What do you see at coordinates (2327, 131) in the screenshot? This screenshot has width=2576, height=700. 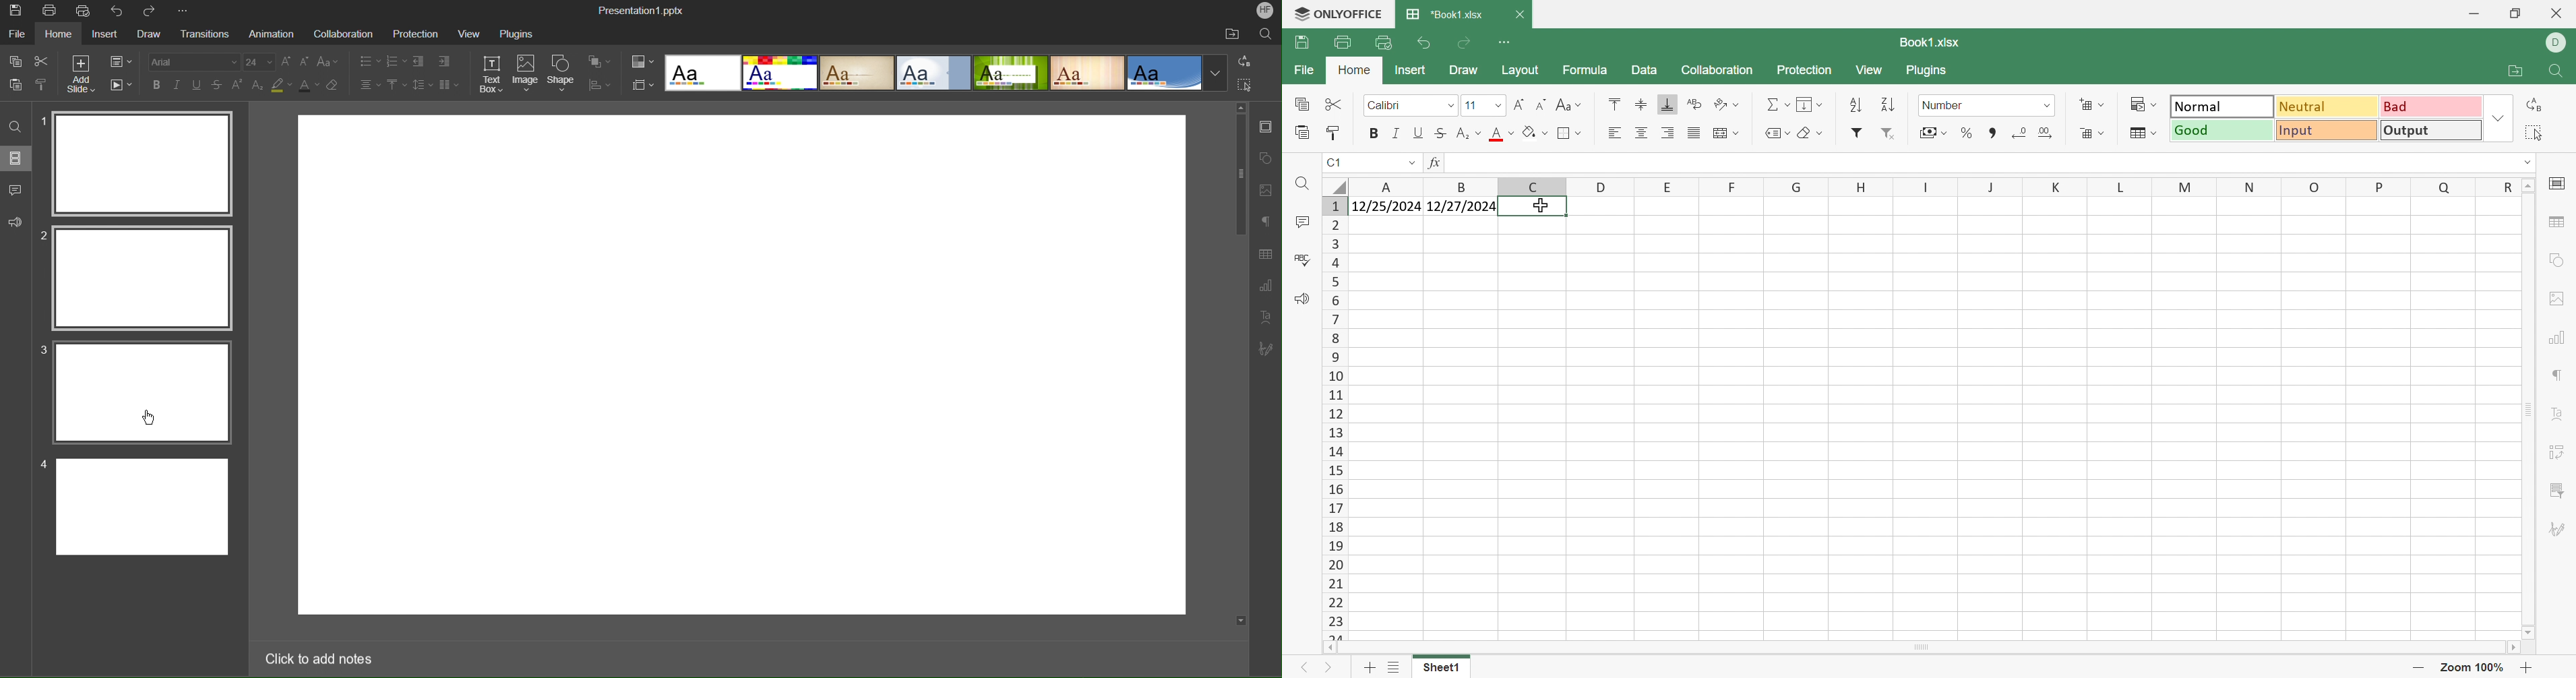 I see `Input` at bounding box center [2327, 131].